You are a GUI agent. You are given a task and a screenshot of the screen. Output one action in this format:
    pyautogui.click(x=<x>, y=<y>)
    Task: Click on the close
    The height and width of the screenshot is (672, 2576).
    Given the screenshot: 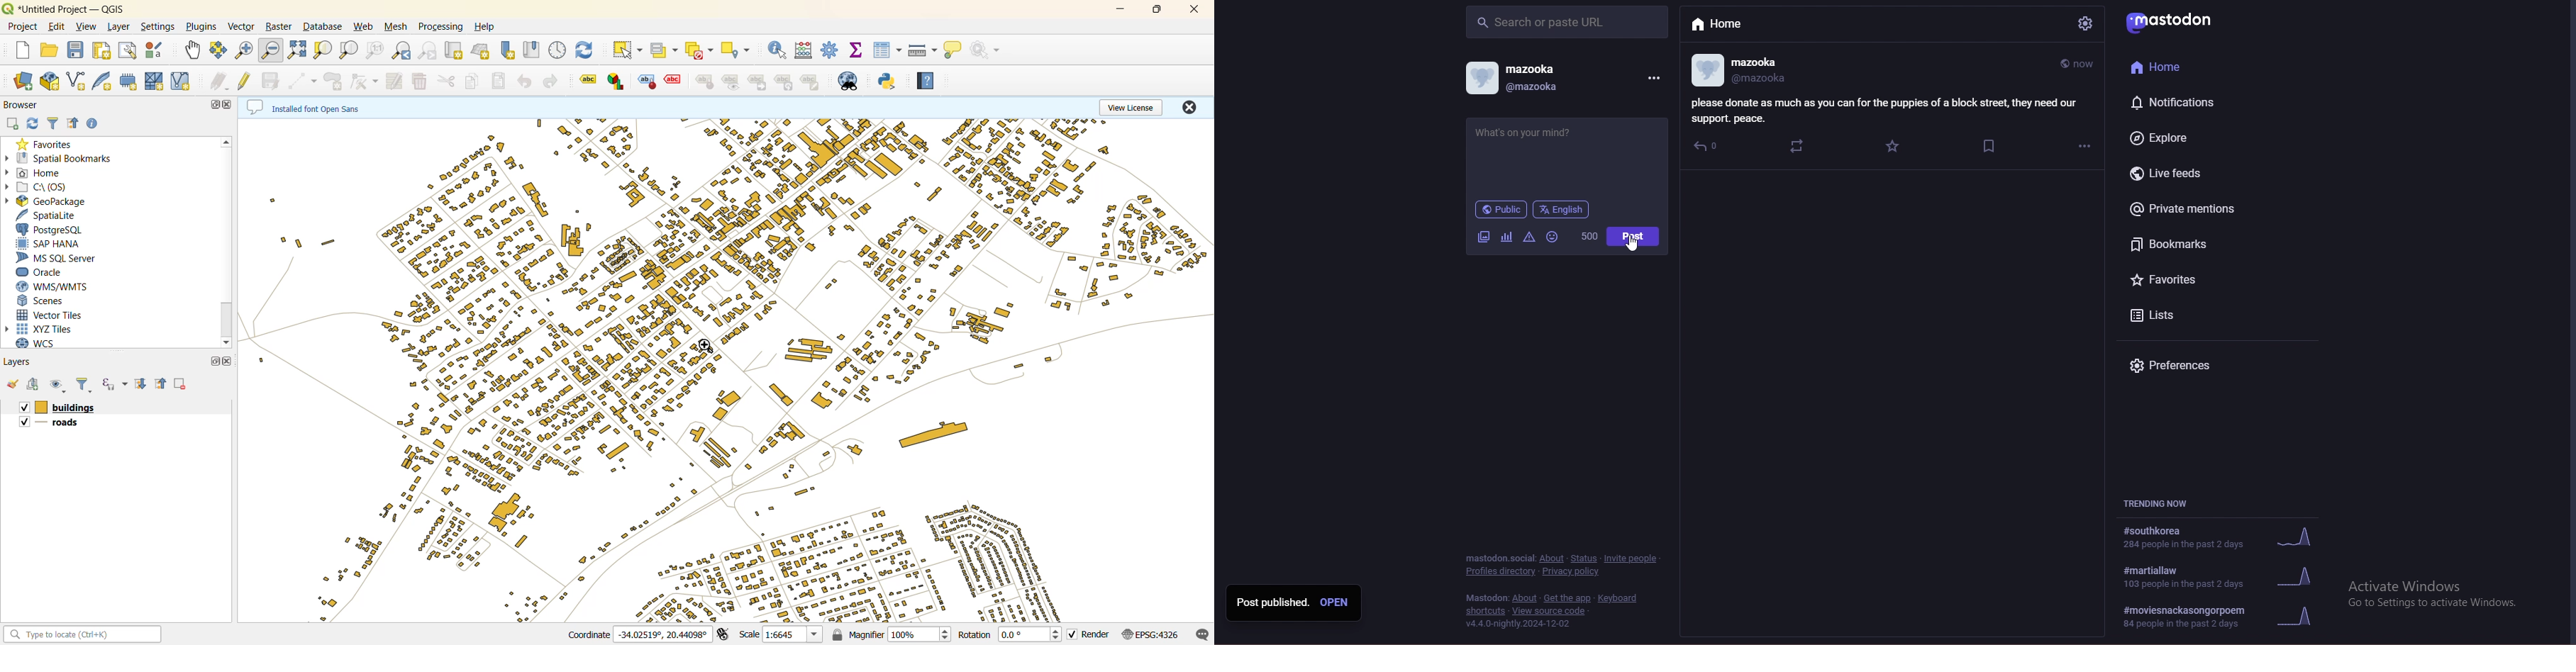 What is the action you would take?
    pyautogui.click(x=233, y=104)
    